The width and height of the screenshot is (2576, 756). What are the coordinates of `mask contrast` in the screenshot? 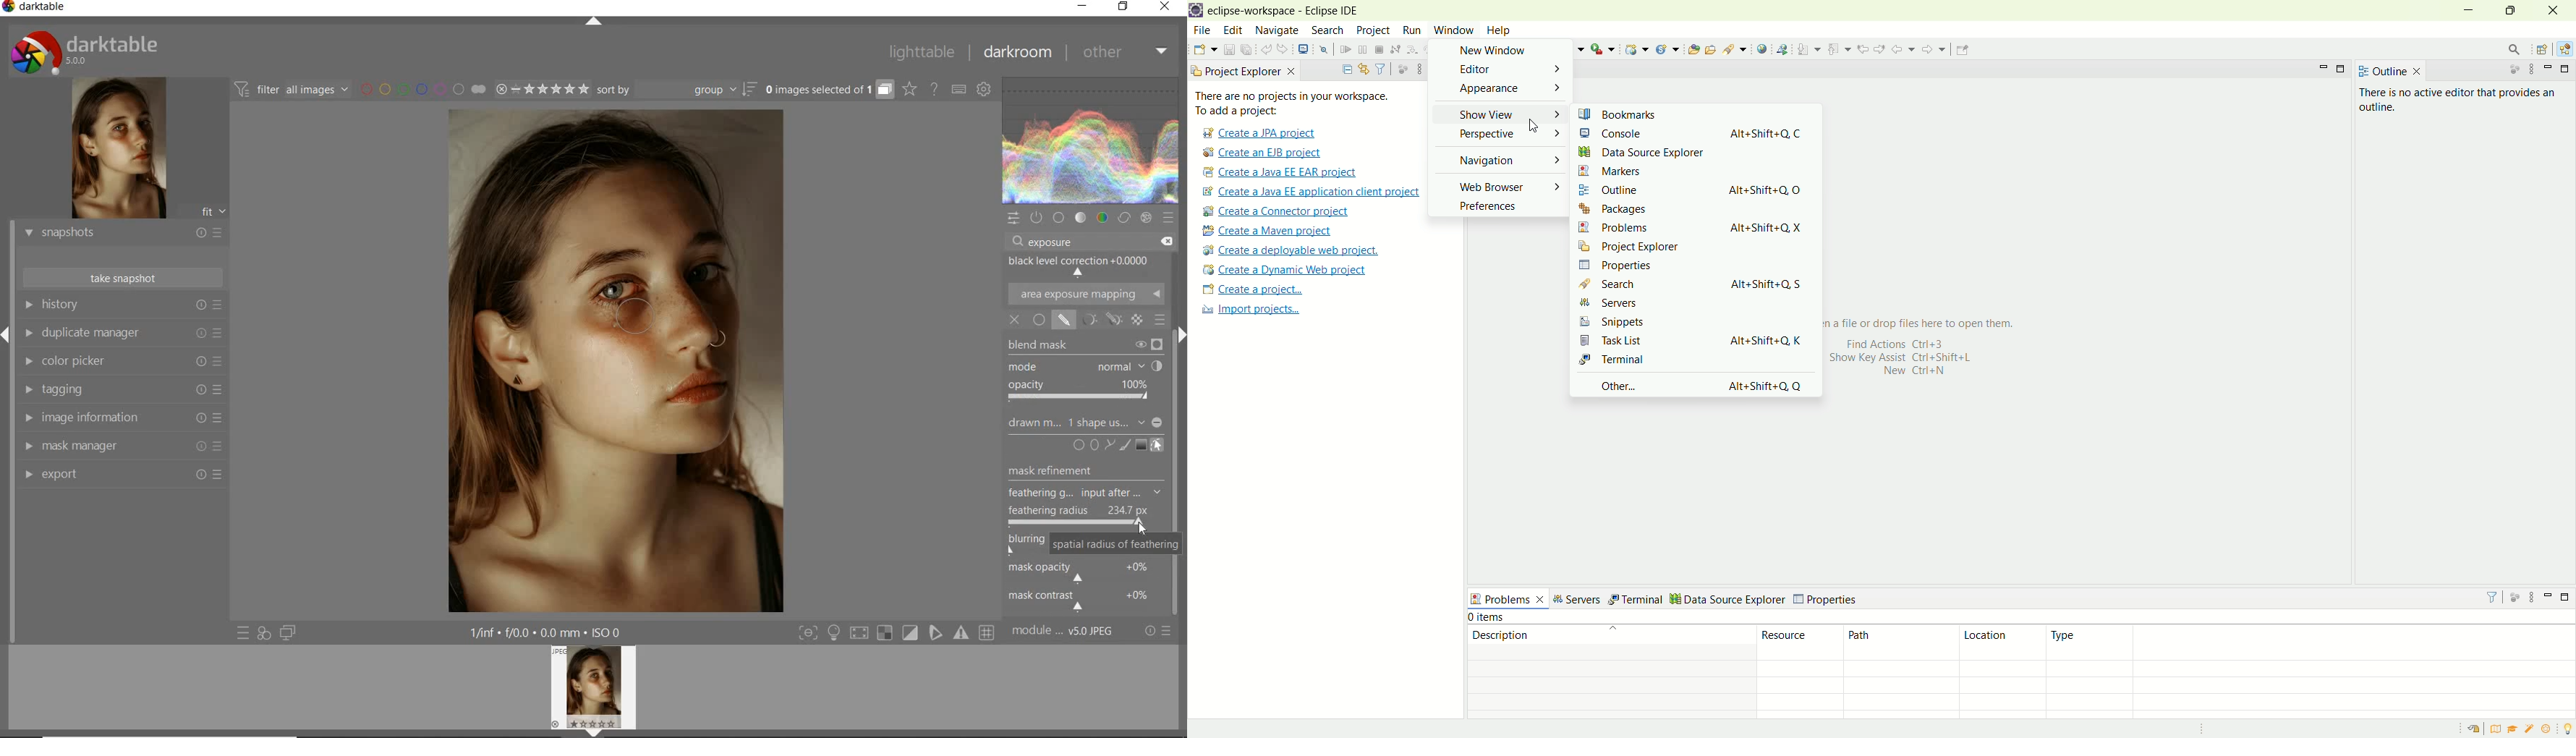 It's located at (1083, 602).